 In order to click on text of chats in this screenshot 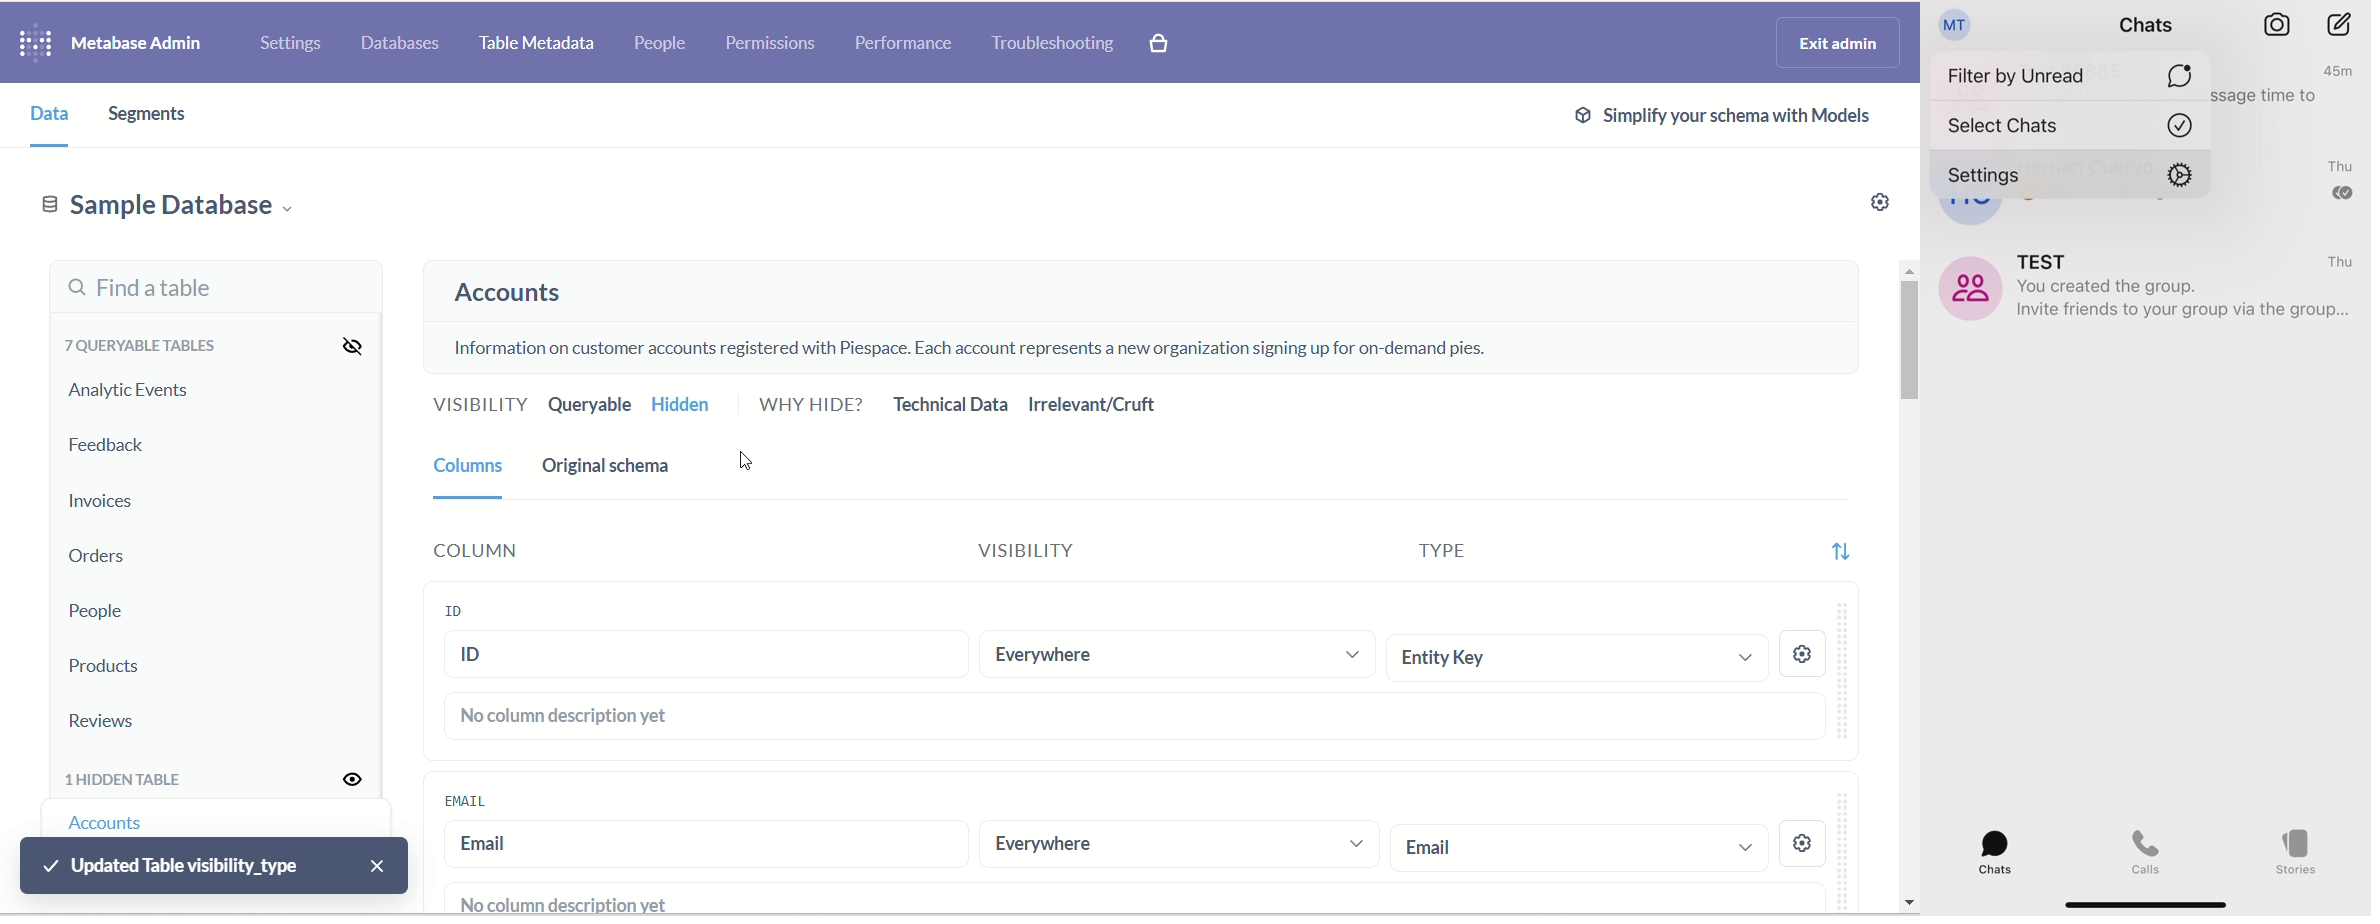, I will do `click(2285, 132)`.